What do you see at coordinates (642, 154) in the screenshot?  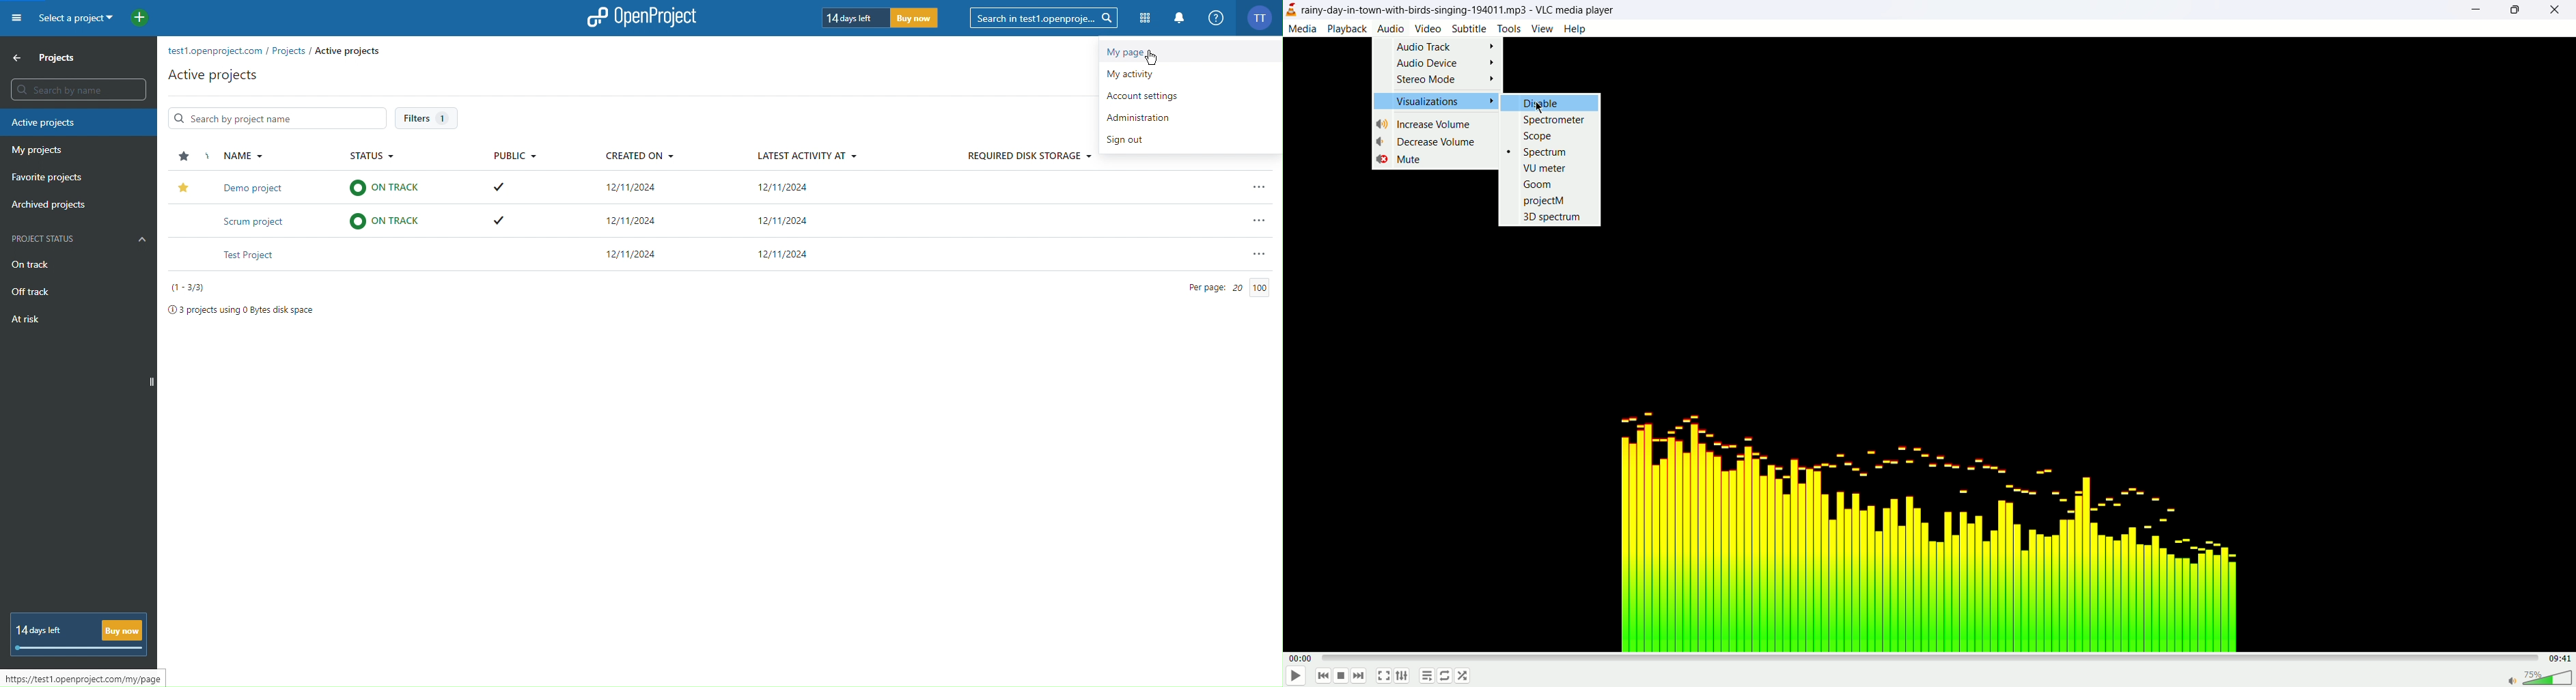 I see `Created On` at bounding box center [642, 154].